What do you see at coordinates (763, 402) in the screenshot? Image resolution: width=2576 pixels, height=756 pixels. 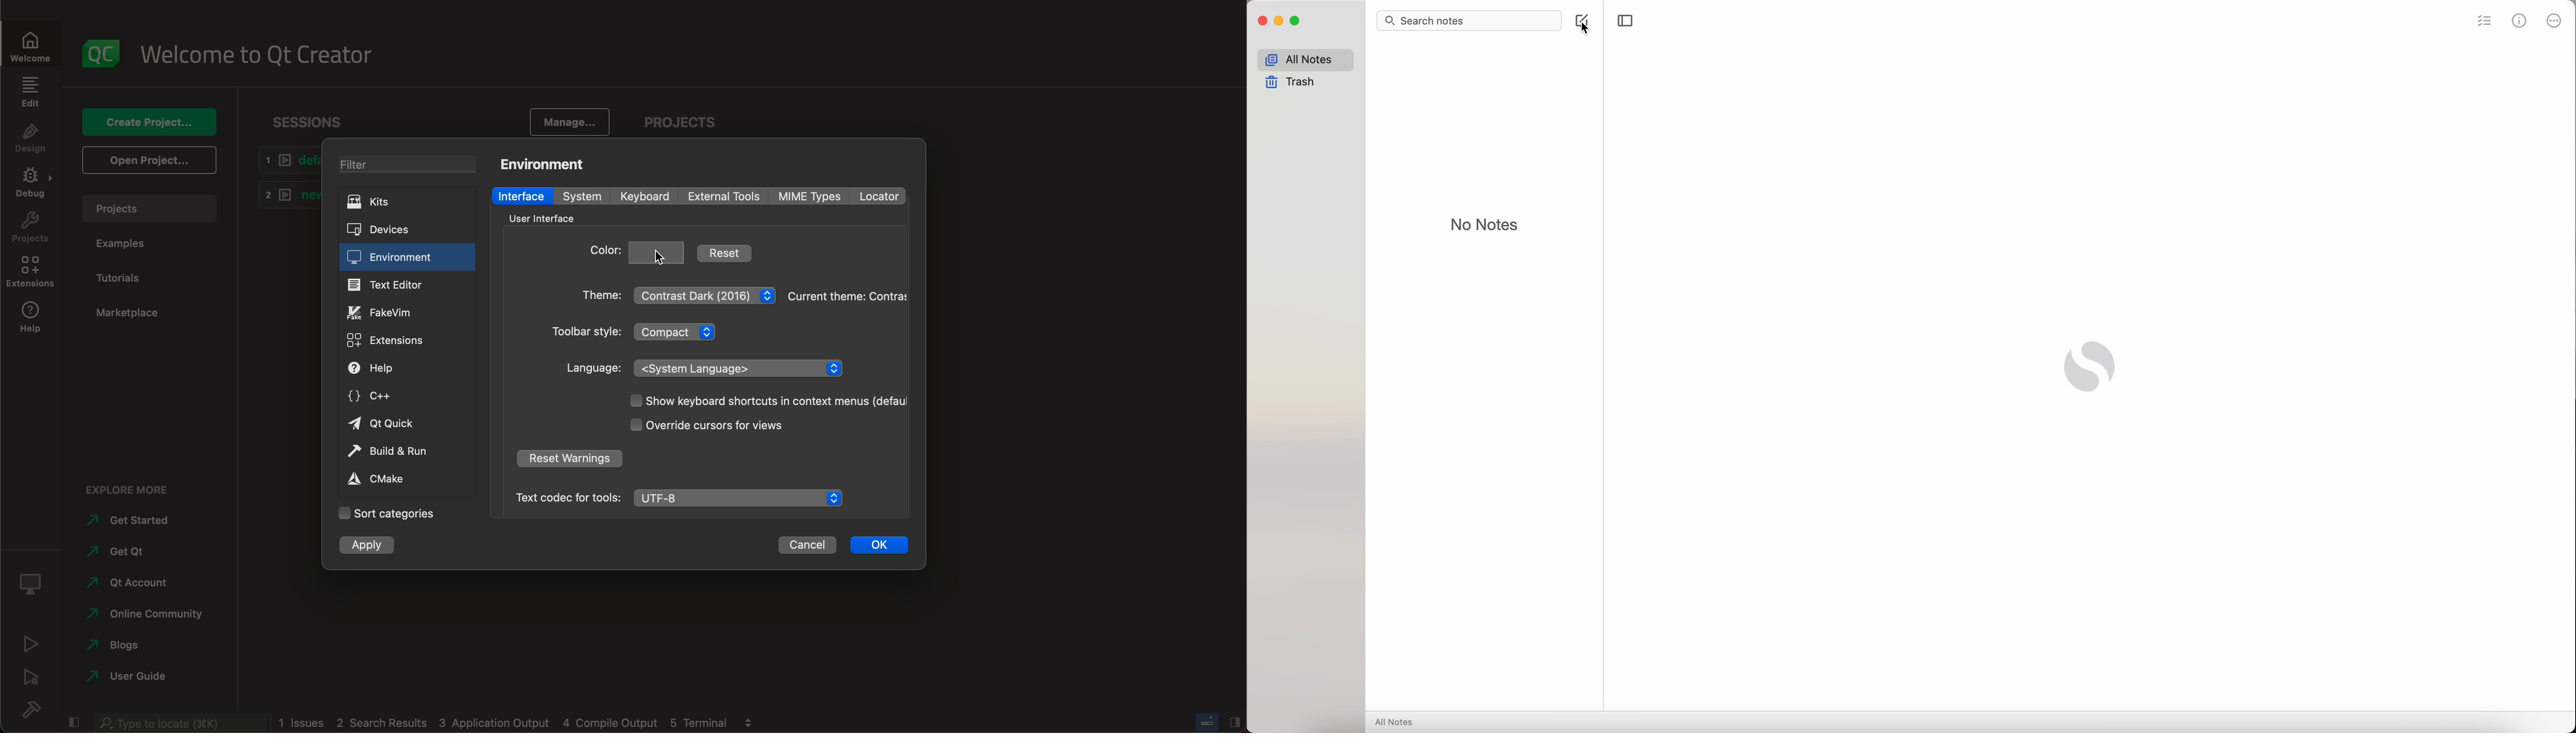 I see `show keyboard` at bounding box center [763, 402].